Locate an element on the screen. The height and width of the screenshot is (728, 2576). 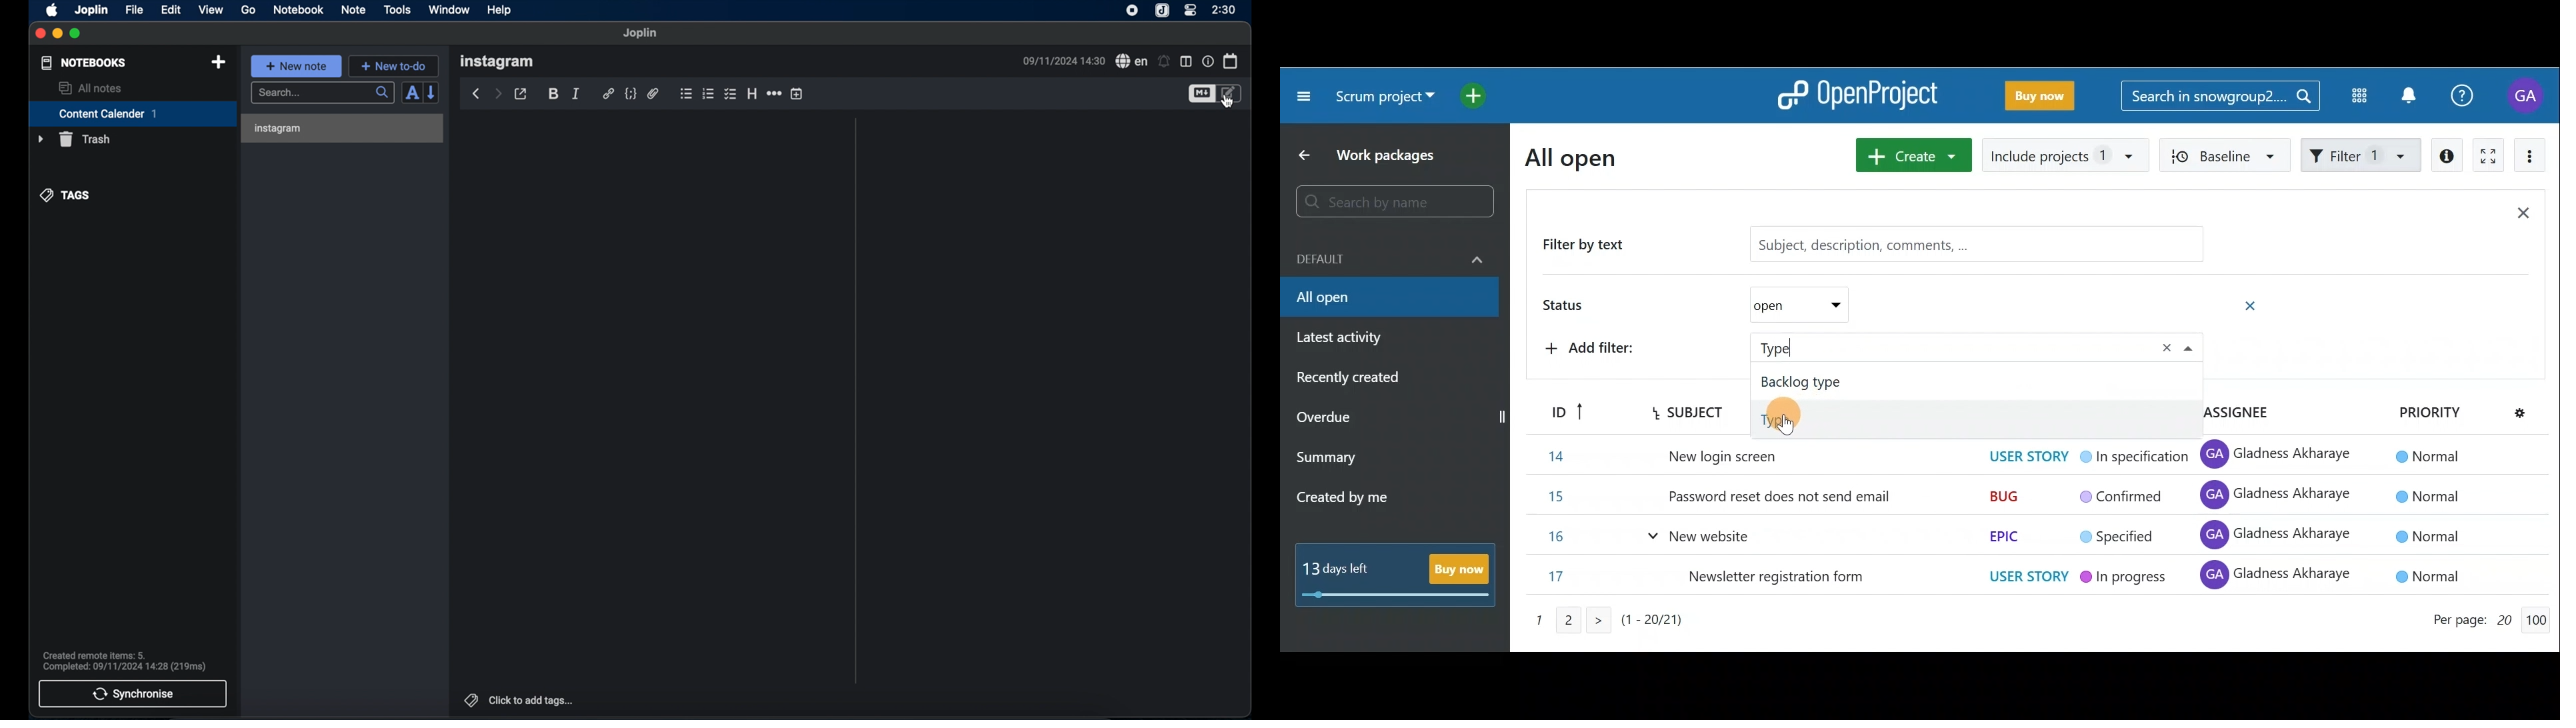
content calender 1 is located at coordinates (133, 113).